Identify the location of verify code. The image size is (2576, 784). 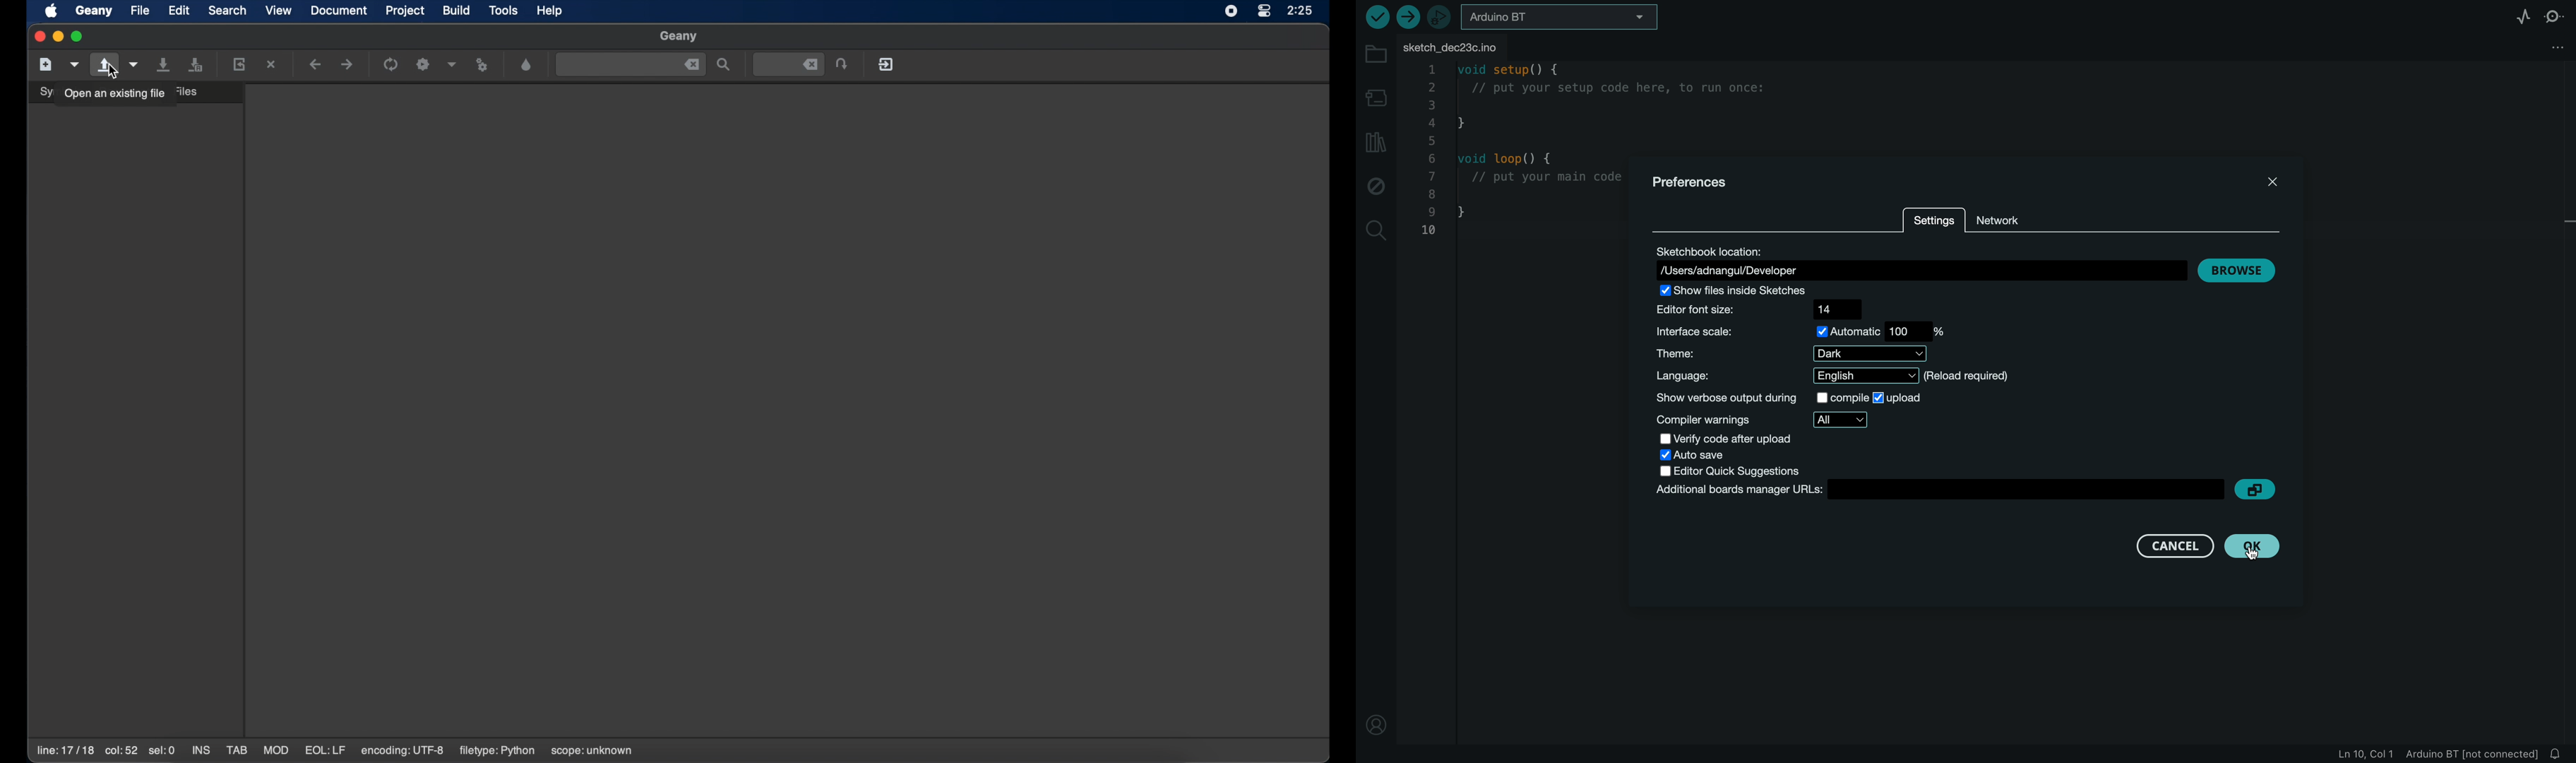
(1724, 439).